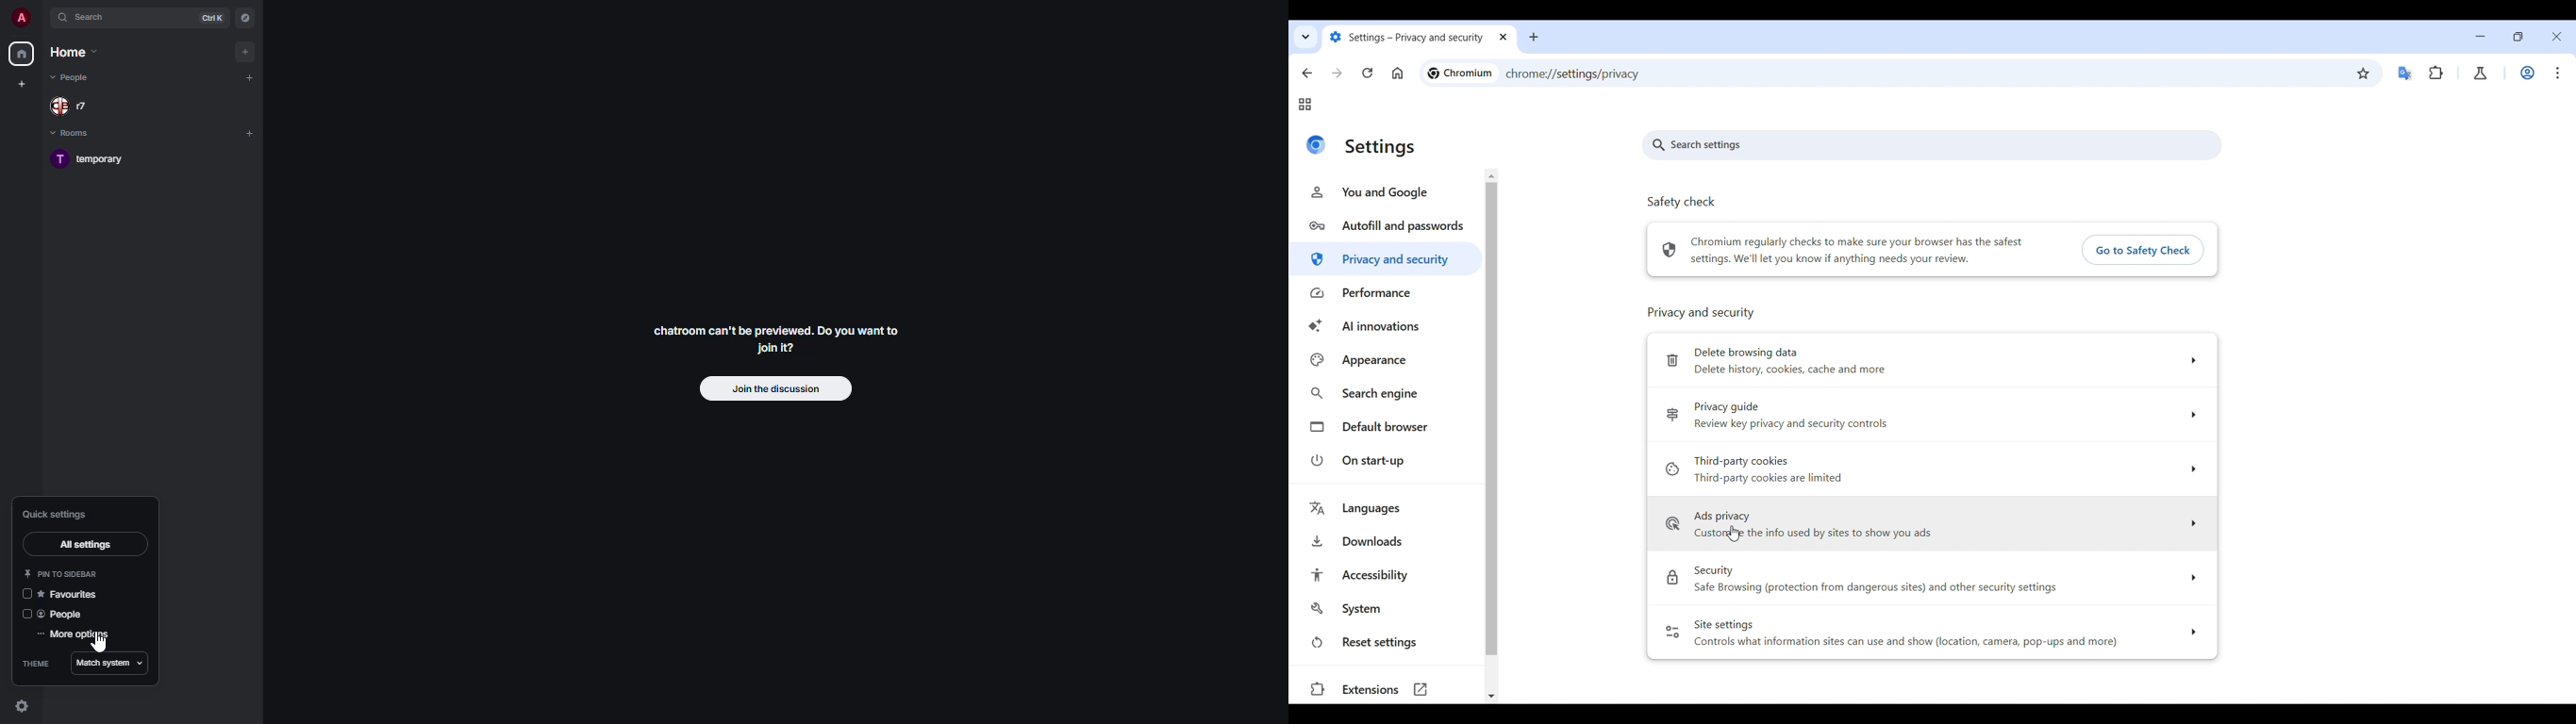  I want to click on room, so click(95, 158).